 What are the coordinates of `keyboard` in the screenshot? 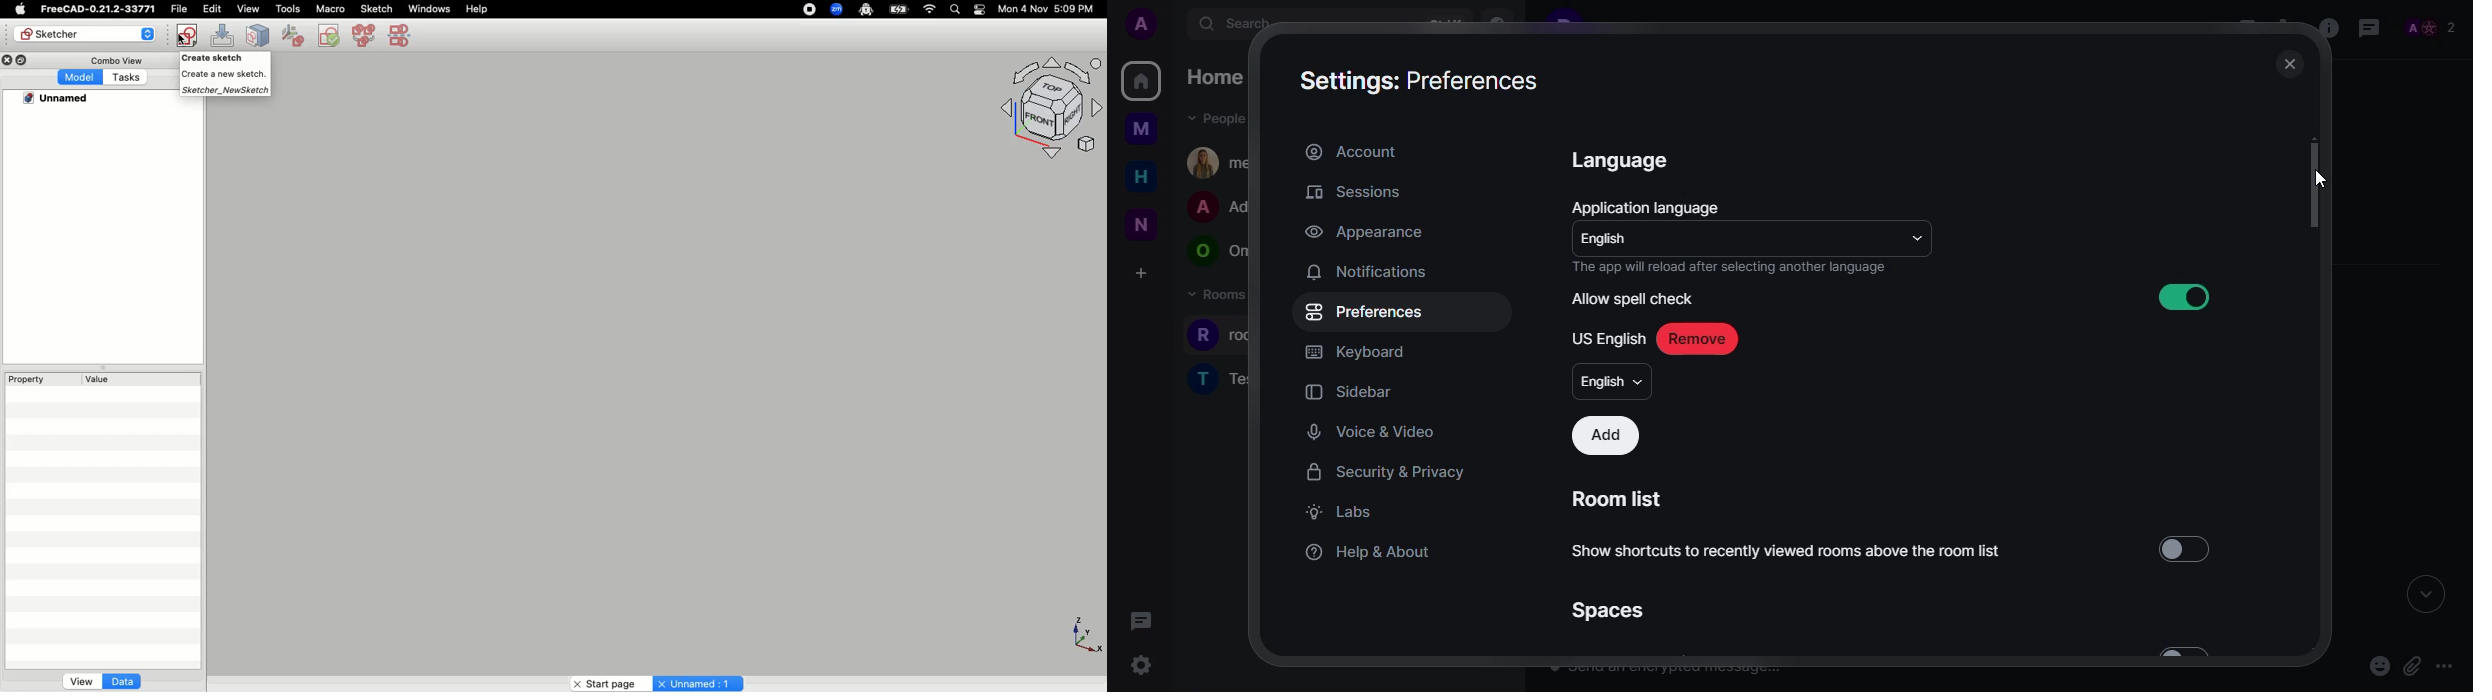 It's located at (1355, 352).